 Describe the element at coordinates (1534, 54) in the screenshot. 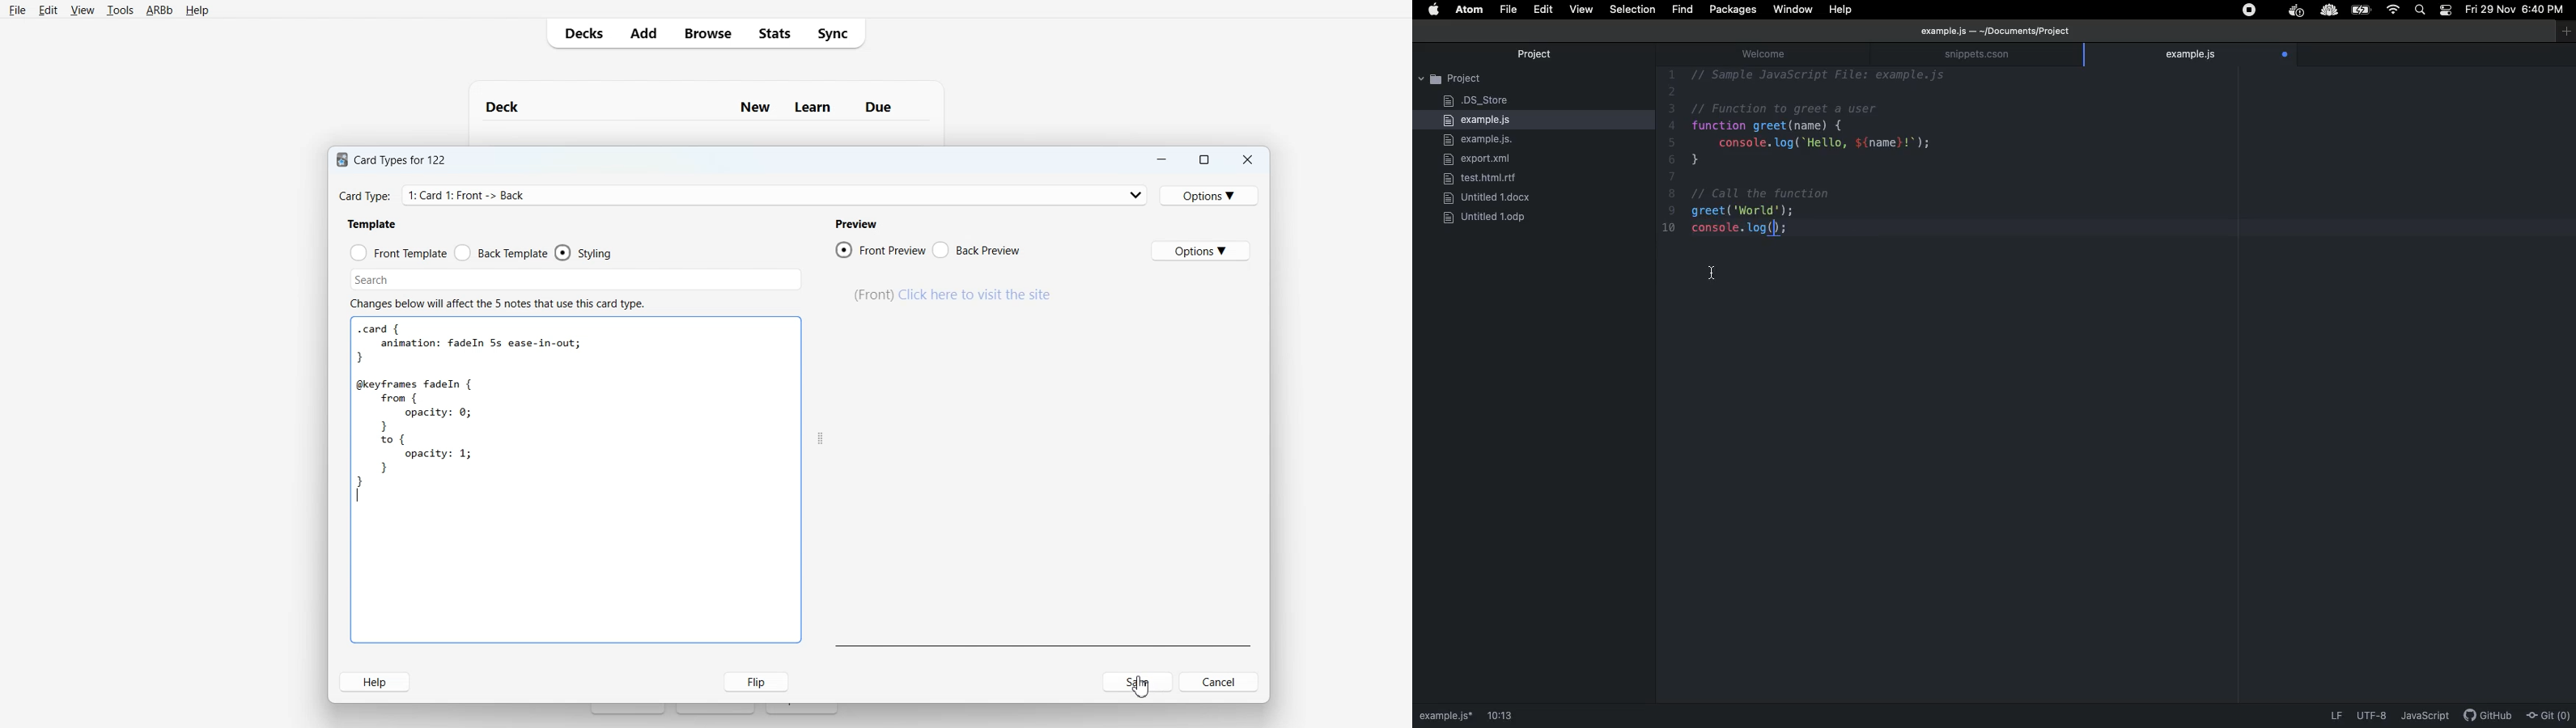

I see `Project` at that location.